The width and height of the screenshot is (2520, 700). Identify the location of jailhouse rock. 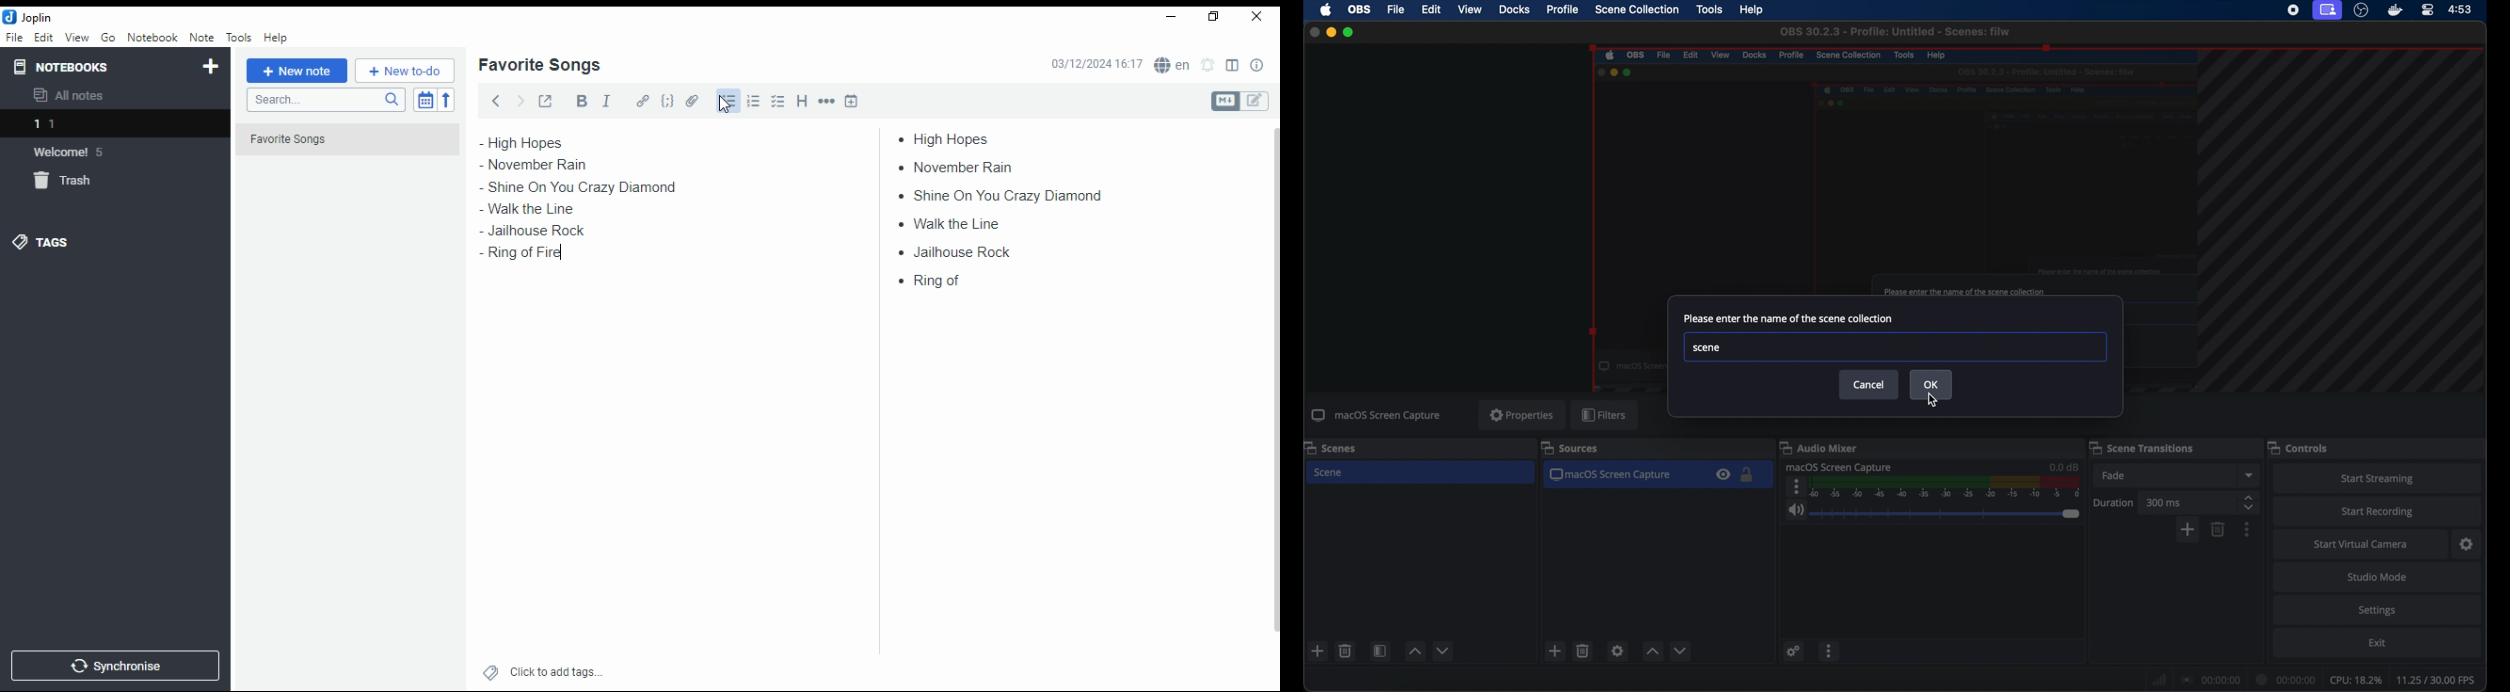
(531, 231).